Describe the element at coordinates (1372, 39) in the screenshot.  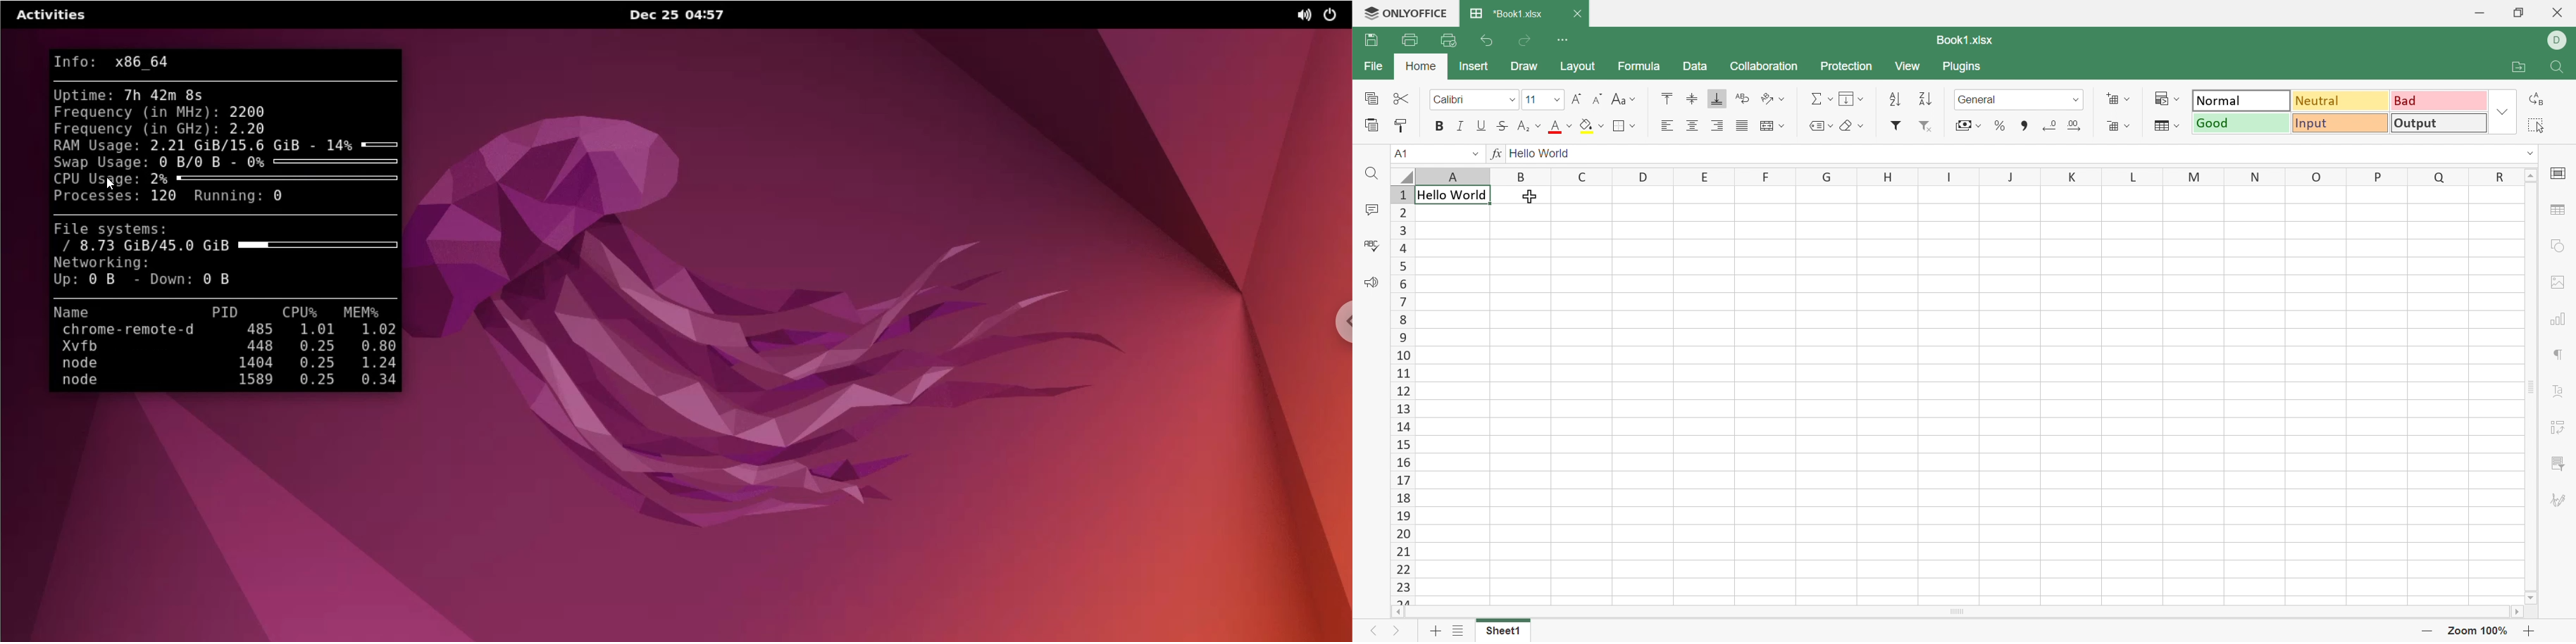
I see `Save` at that location.